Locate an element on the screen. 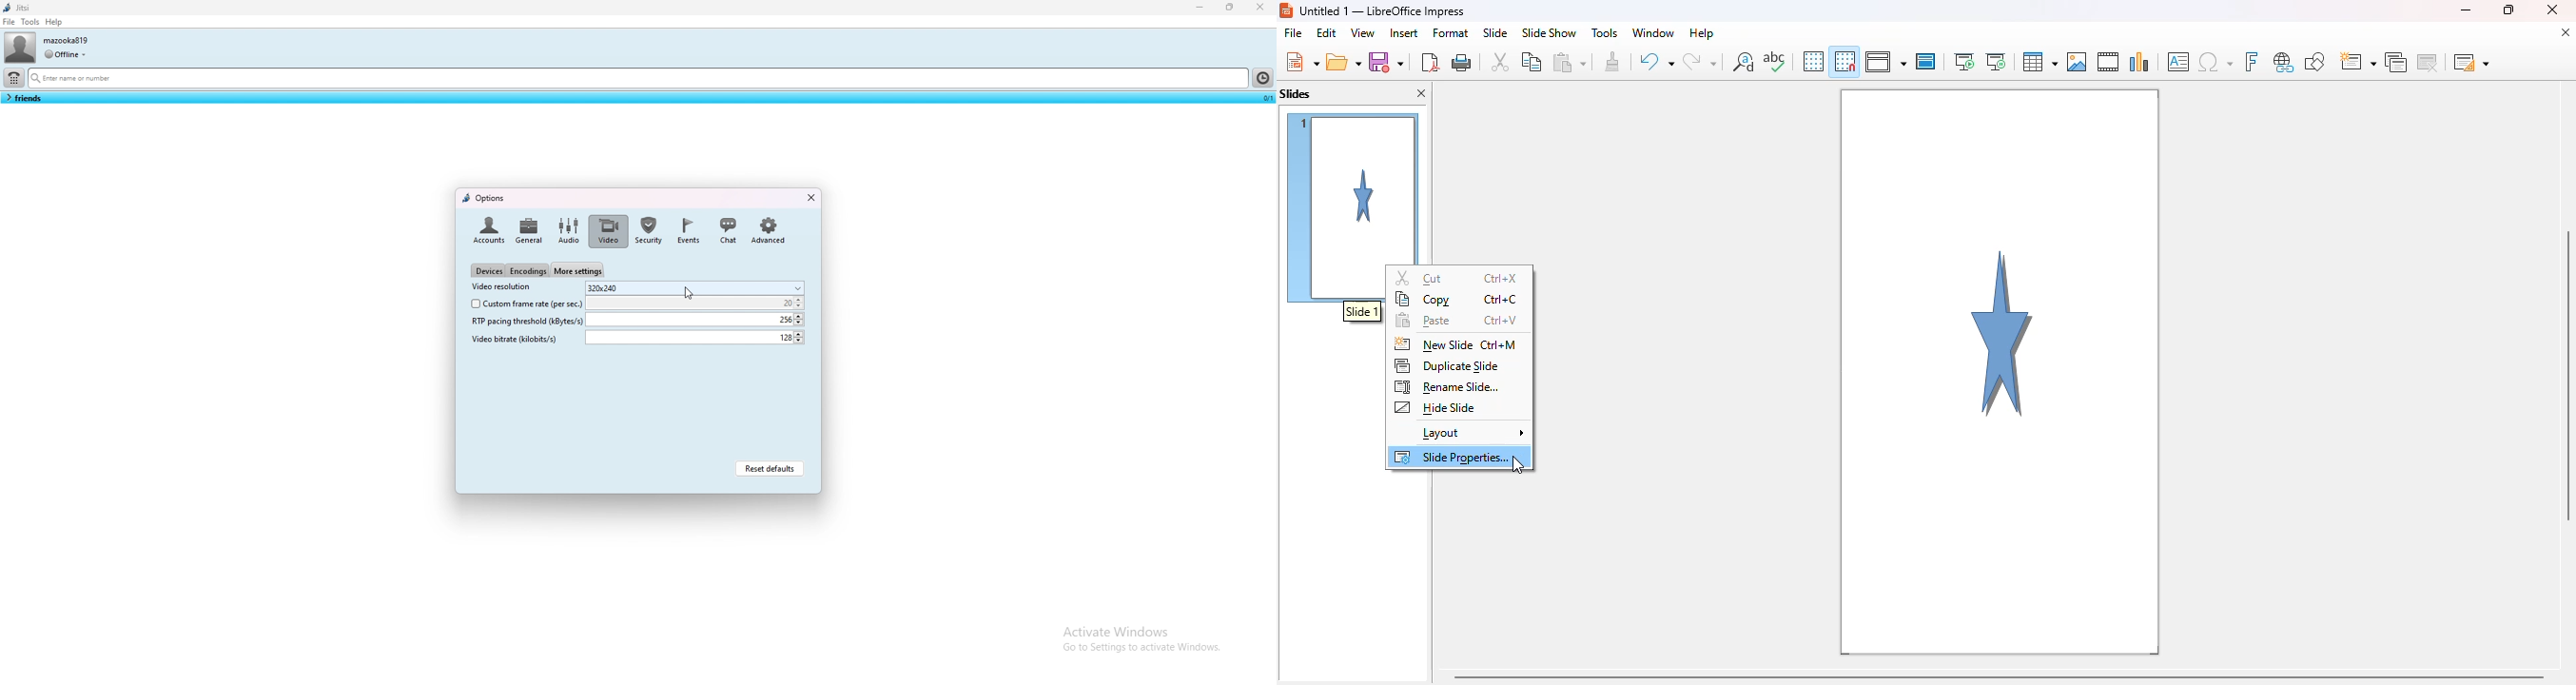  Accounts is located at coordinates (487, 229).